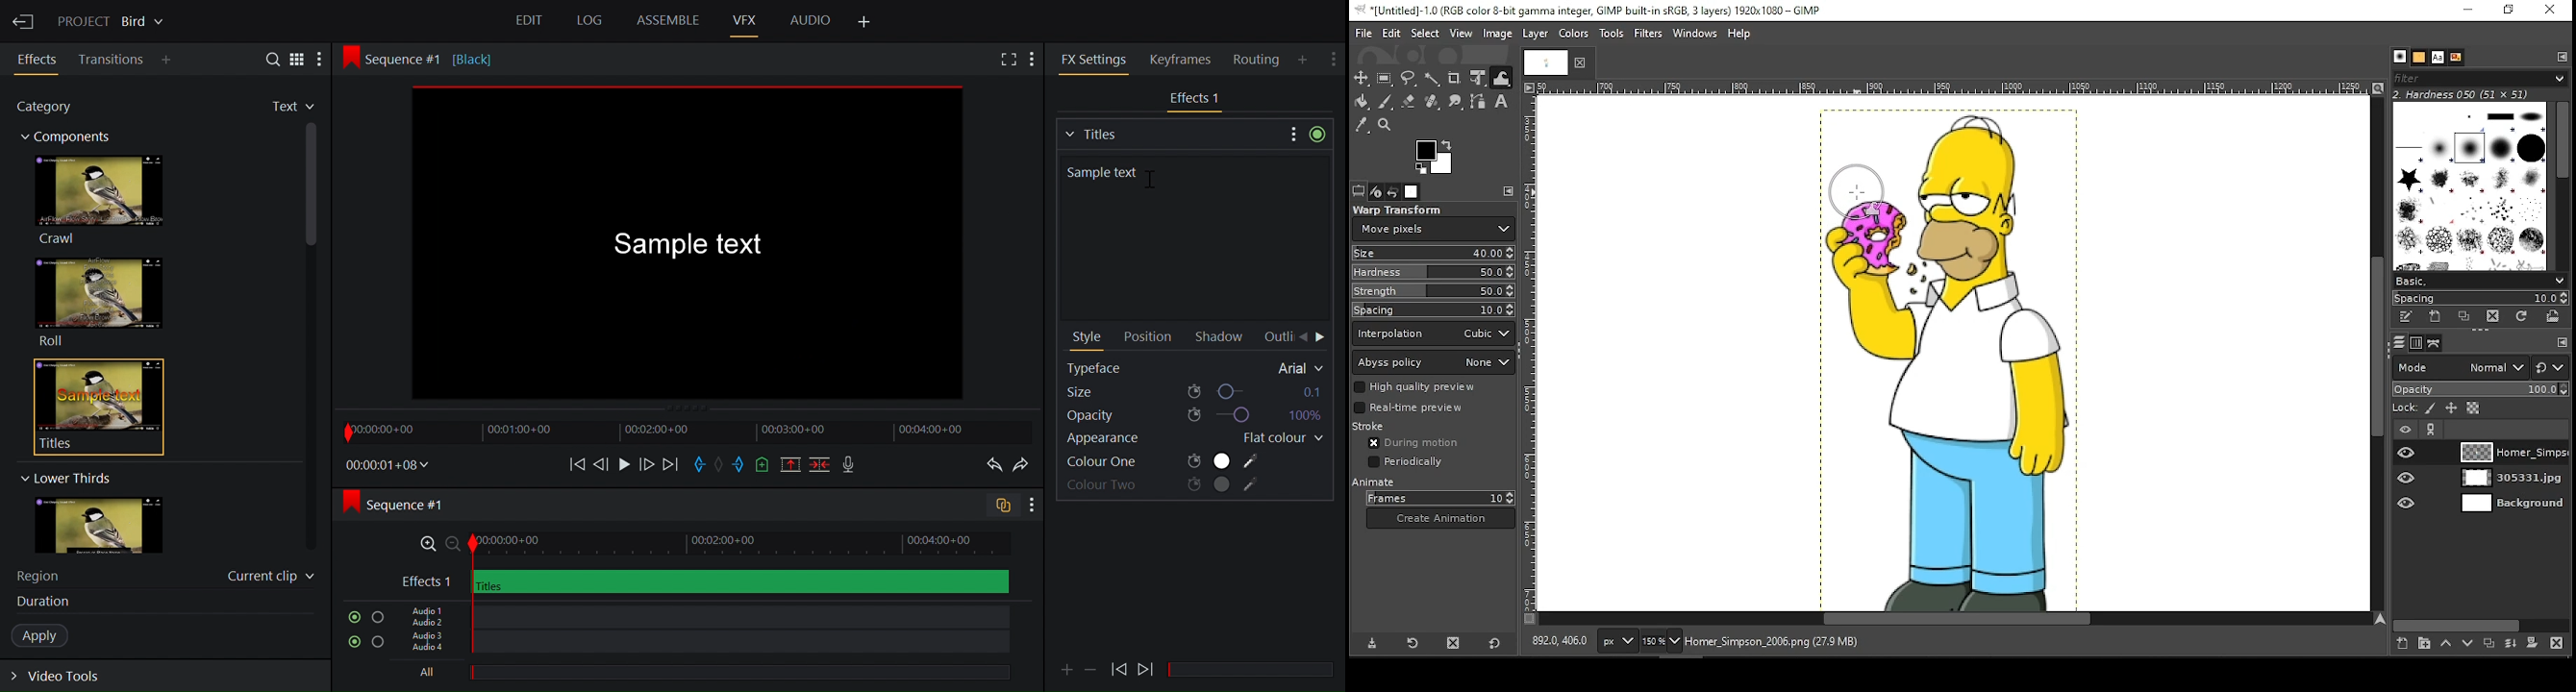 The image size is (2576, 700). What do you see at coordinates (2405, 408) in the screenshot?
I see `lock` at bounding box center [2405, 408].